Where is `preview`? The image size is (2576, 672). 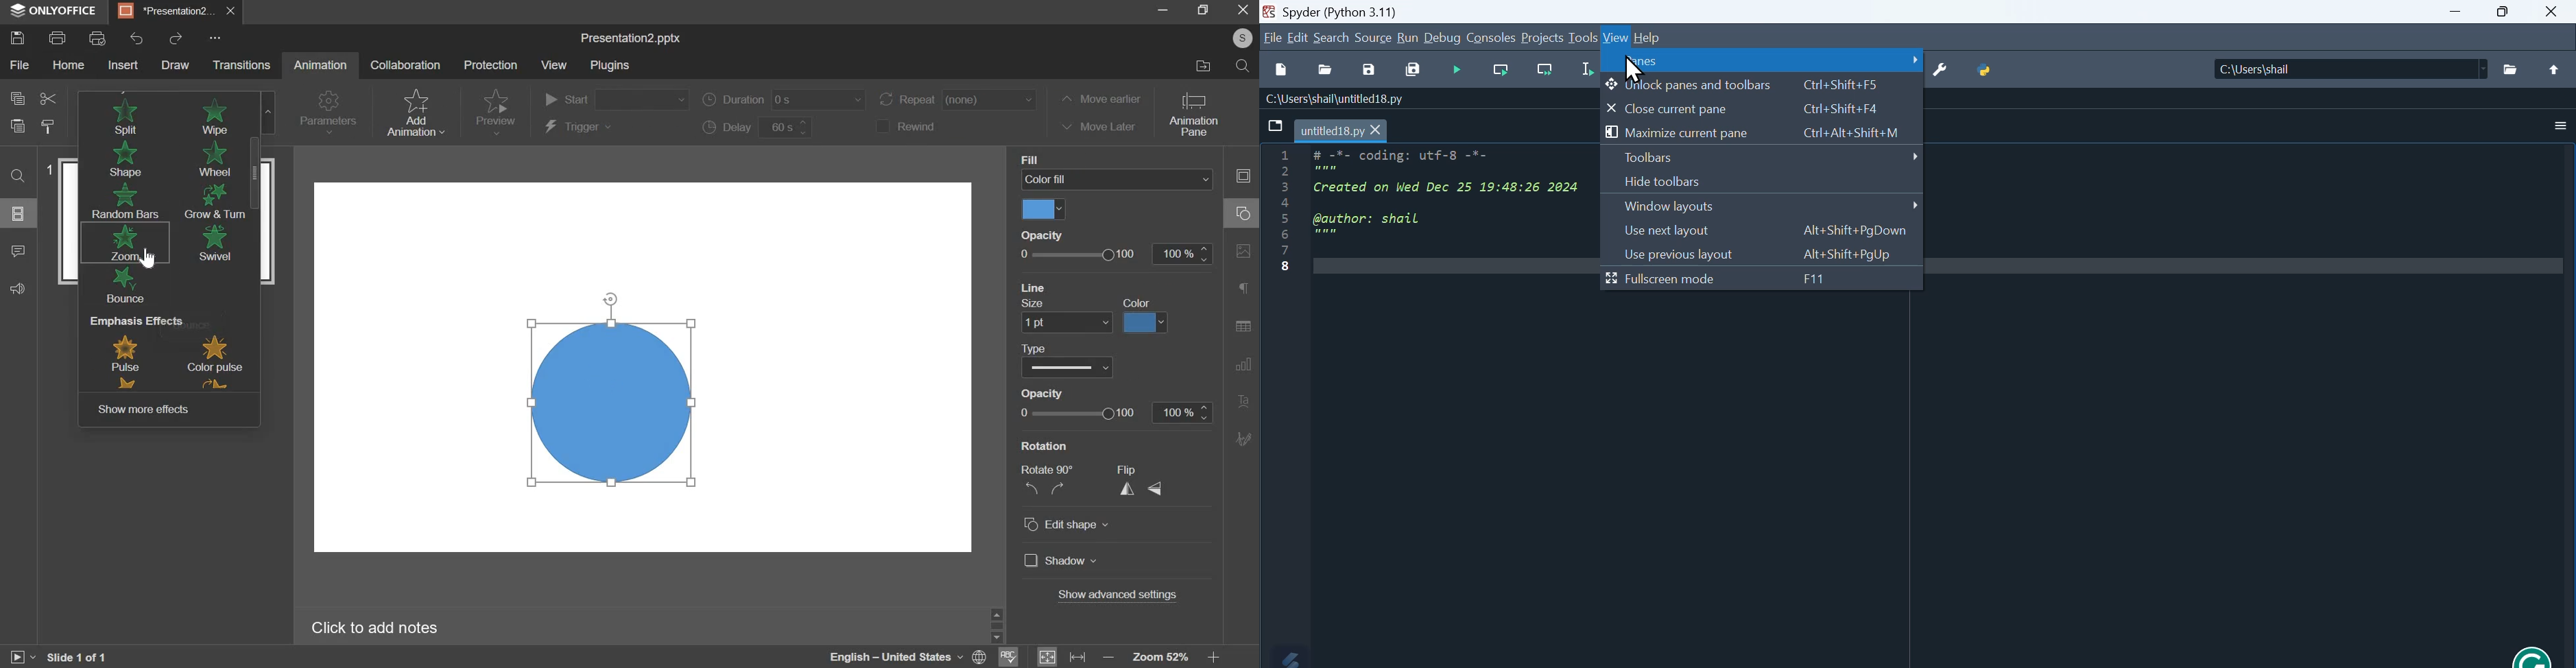 preview is located at coordinates (495, 111).